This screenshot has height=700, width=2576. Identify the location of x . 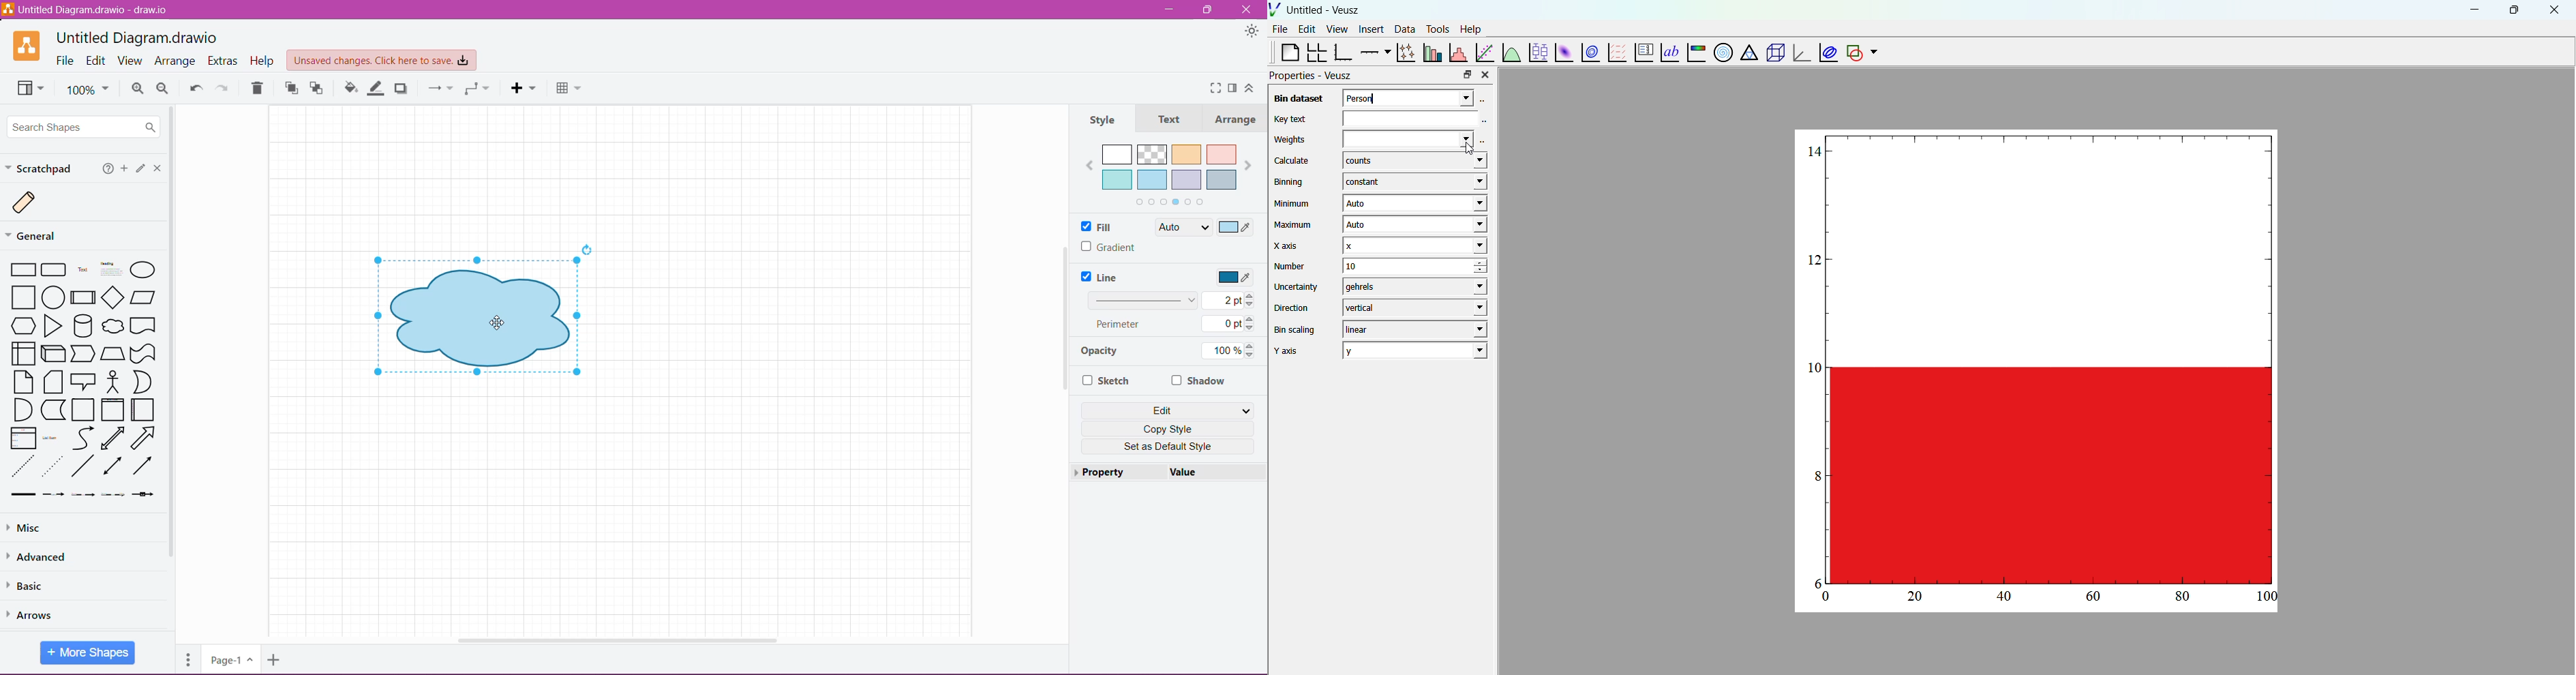
(1413, 245).